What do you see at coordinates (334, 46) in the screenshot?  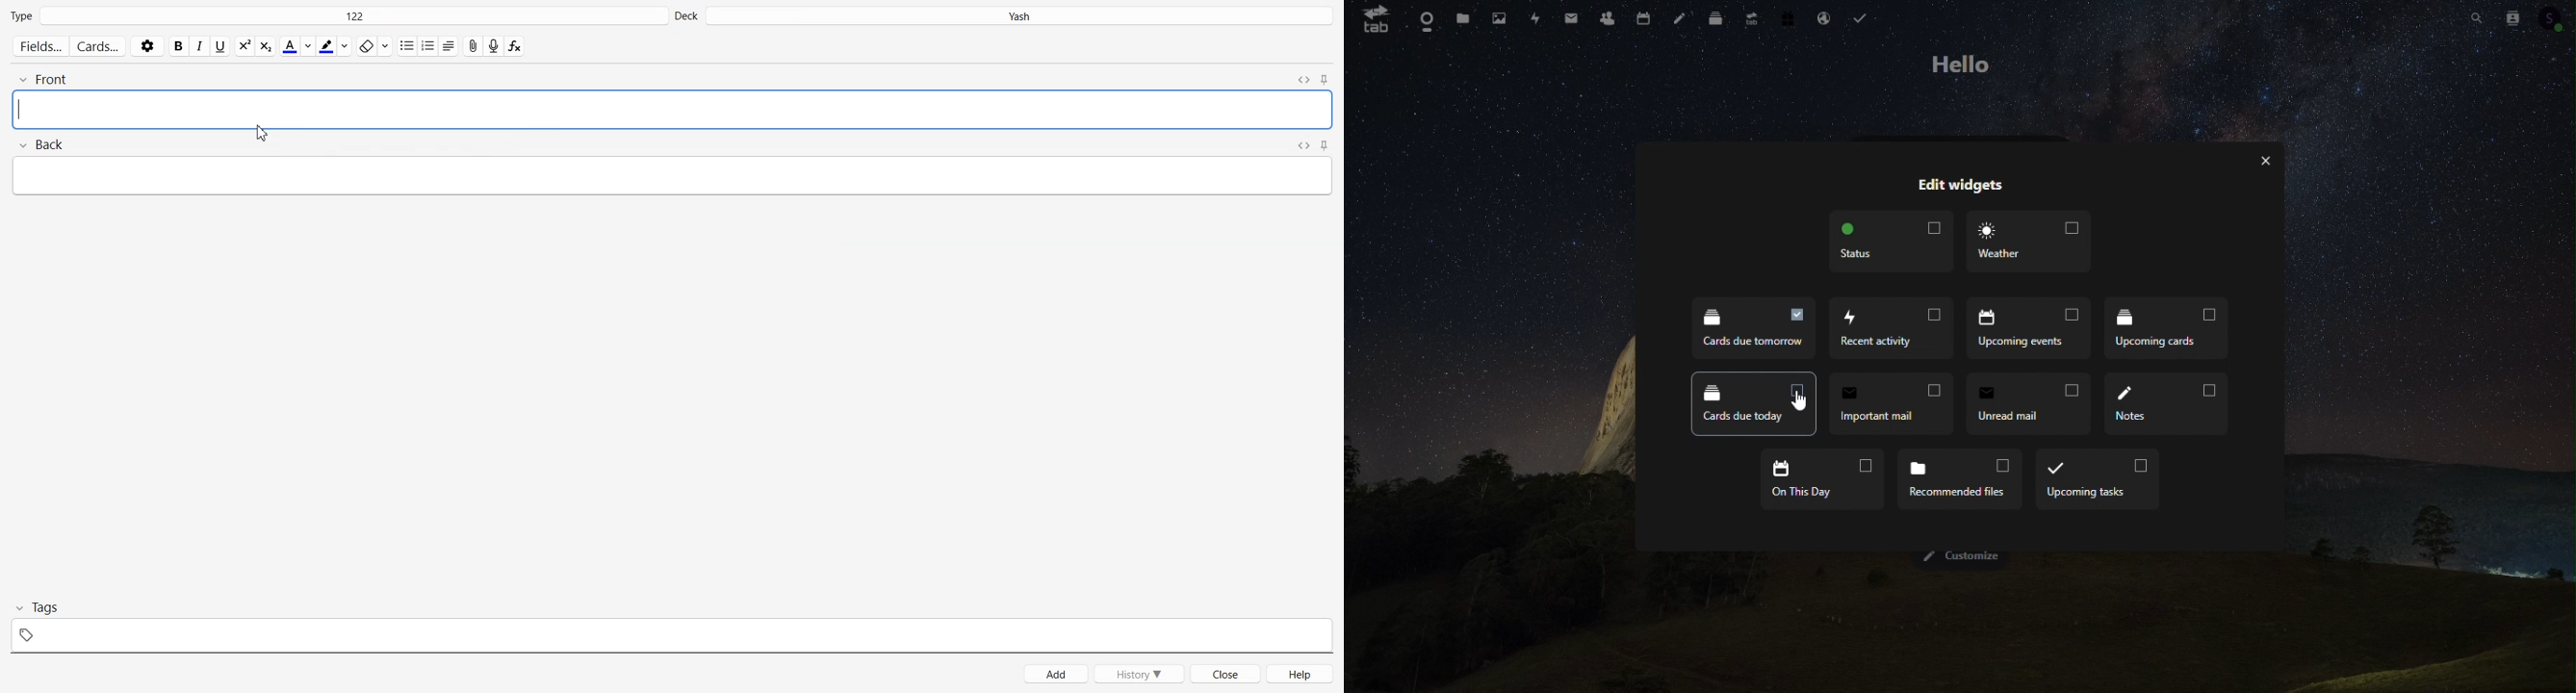 I see `Highlight text color` at bounding box center [334, 46].